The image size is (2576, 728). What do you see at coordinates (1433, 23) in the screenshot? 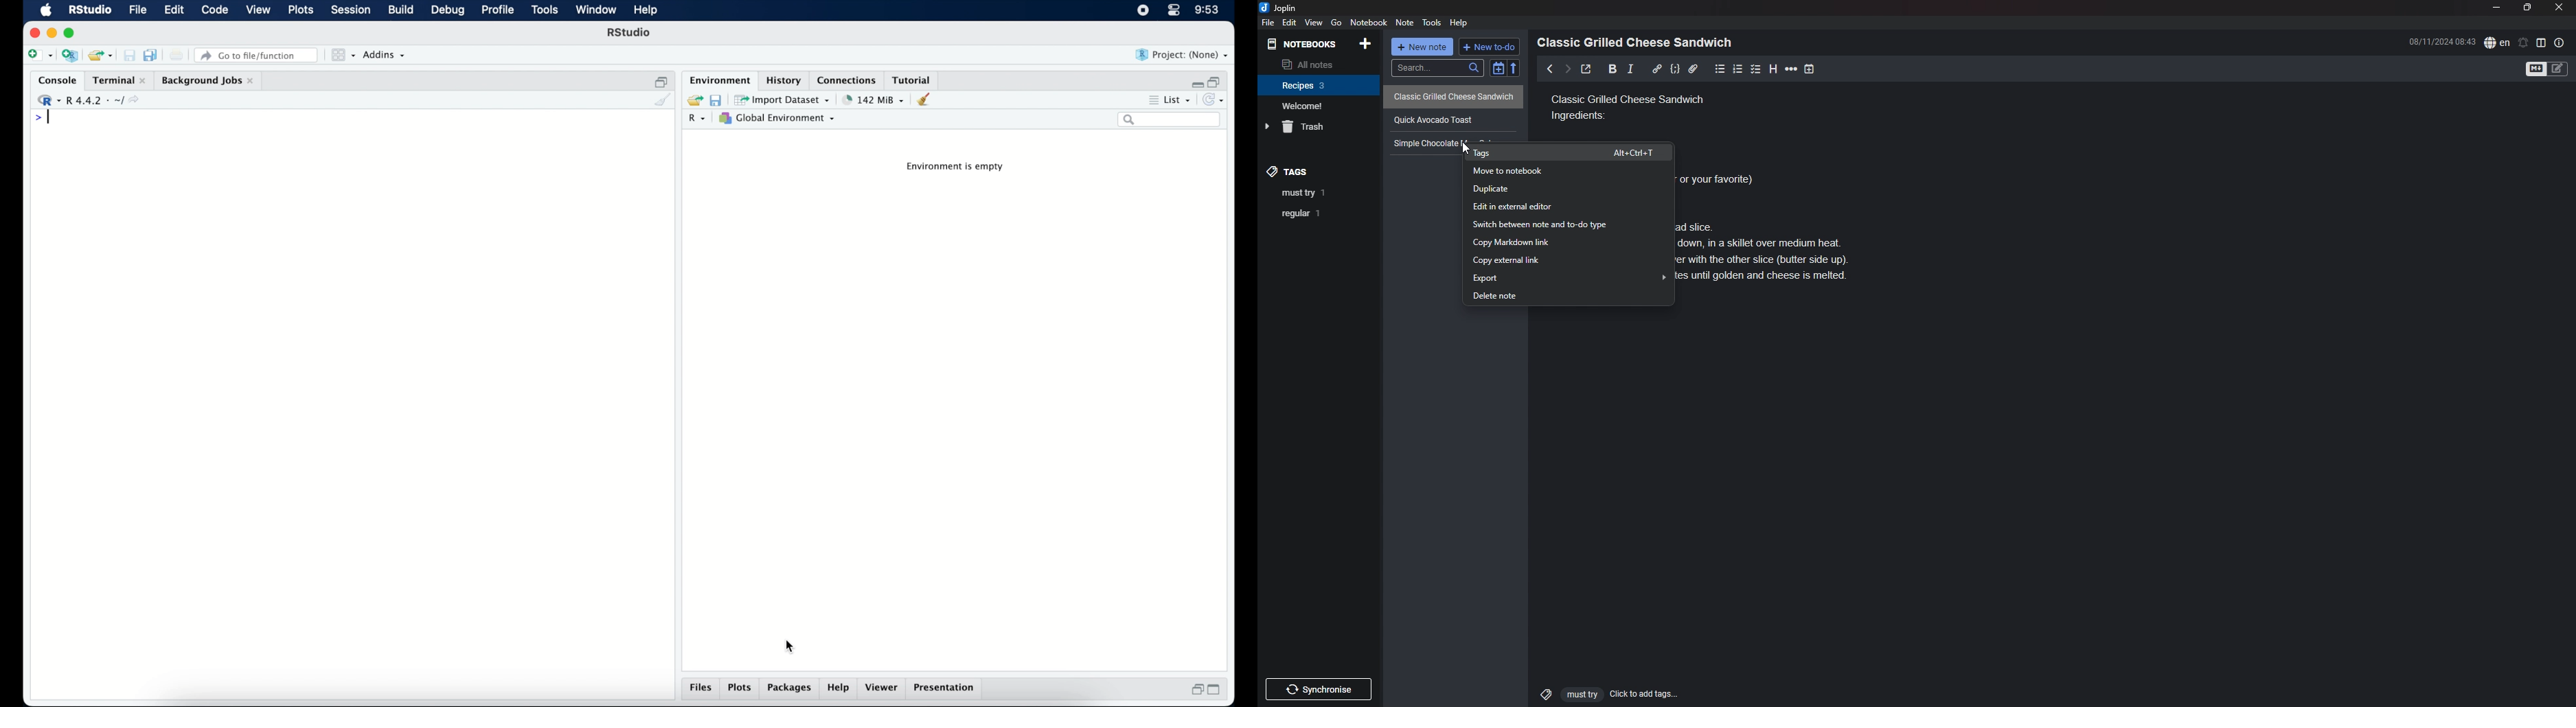
I see `tools` at bounding box center [1433, 23].